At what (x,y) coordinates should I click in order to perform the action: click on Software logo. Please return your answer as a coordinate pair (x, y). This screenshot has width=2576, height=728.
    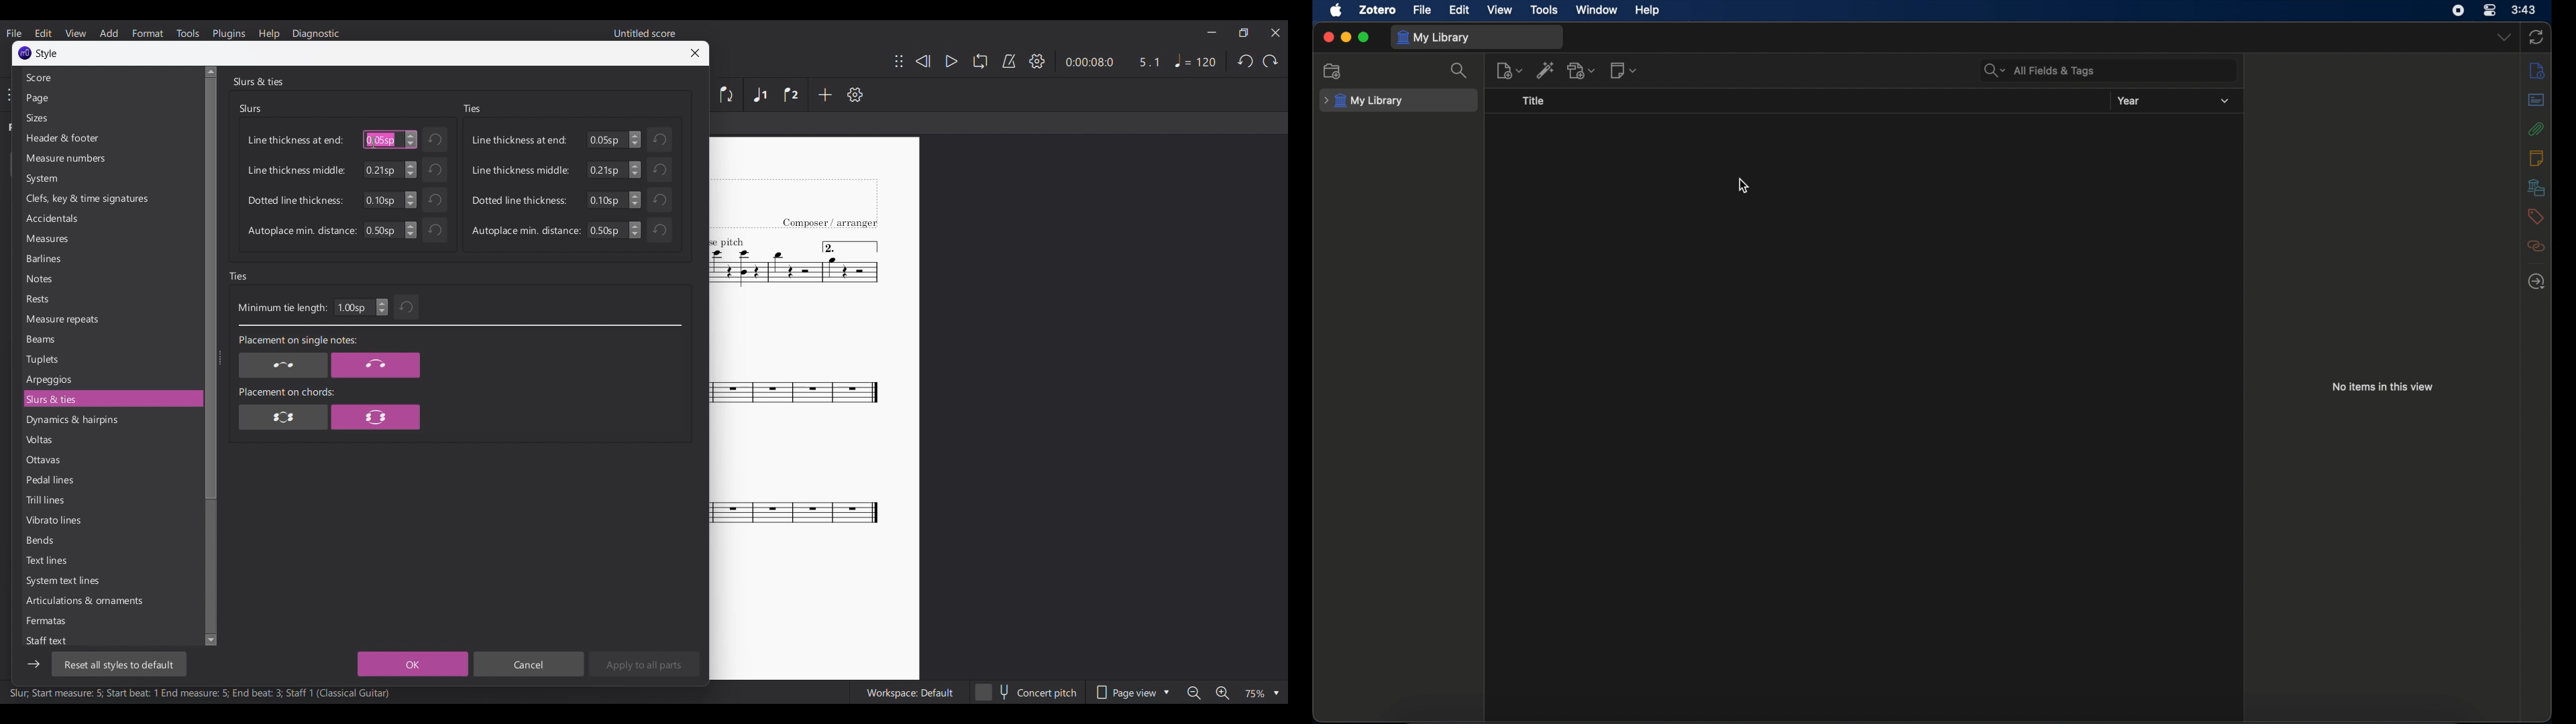
    Looking at the image, I should click on (25, 53).